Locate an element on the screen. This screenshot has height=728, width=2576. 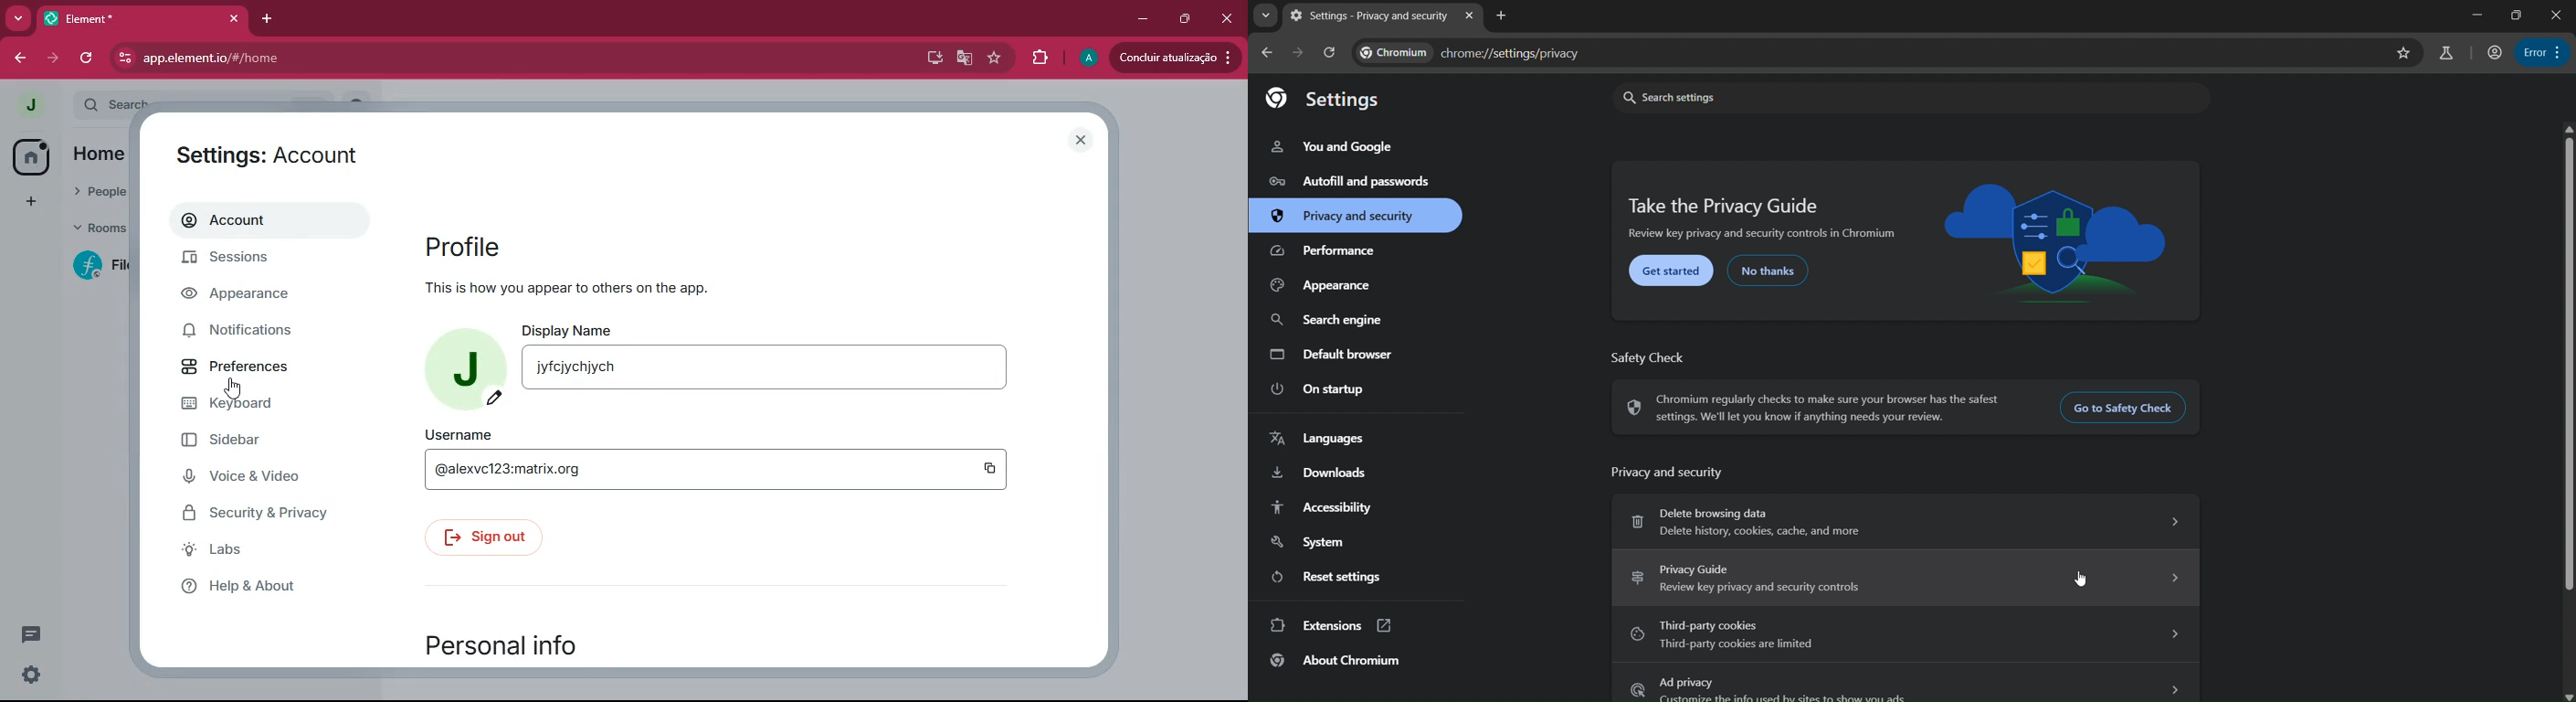
voice & video is located at coordinates (259, 480).